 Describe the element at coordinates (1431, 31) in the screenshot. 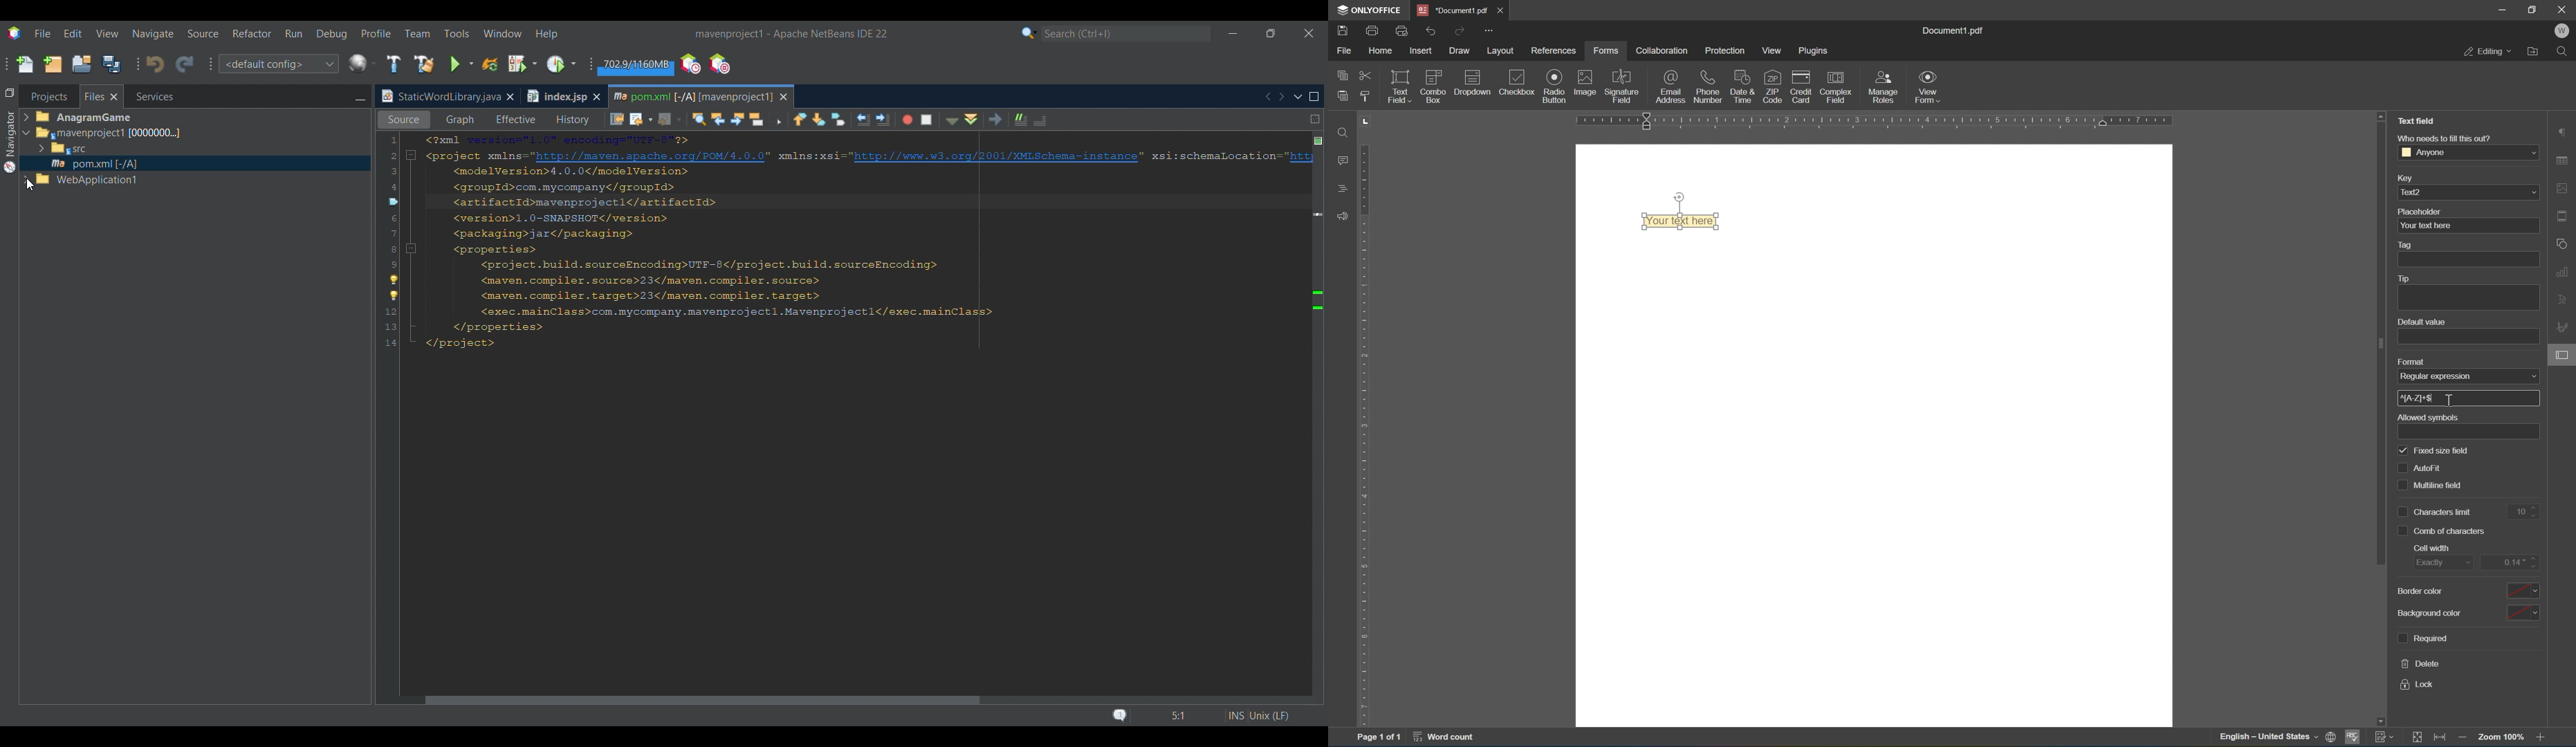

I see `undo` at that location.